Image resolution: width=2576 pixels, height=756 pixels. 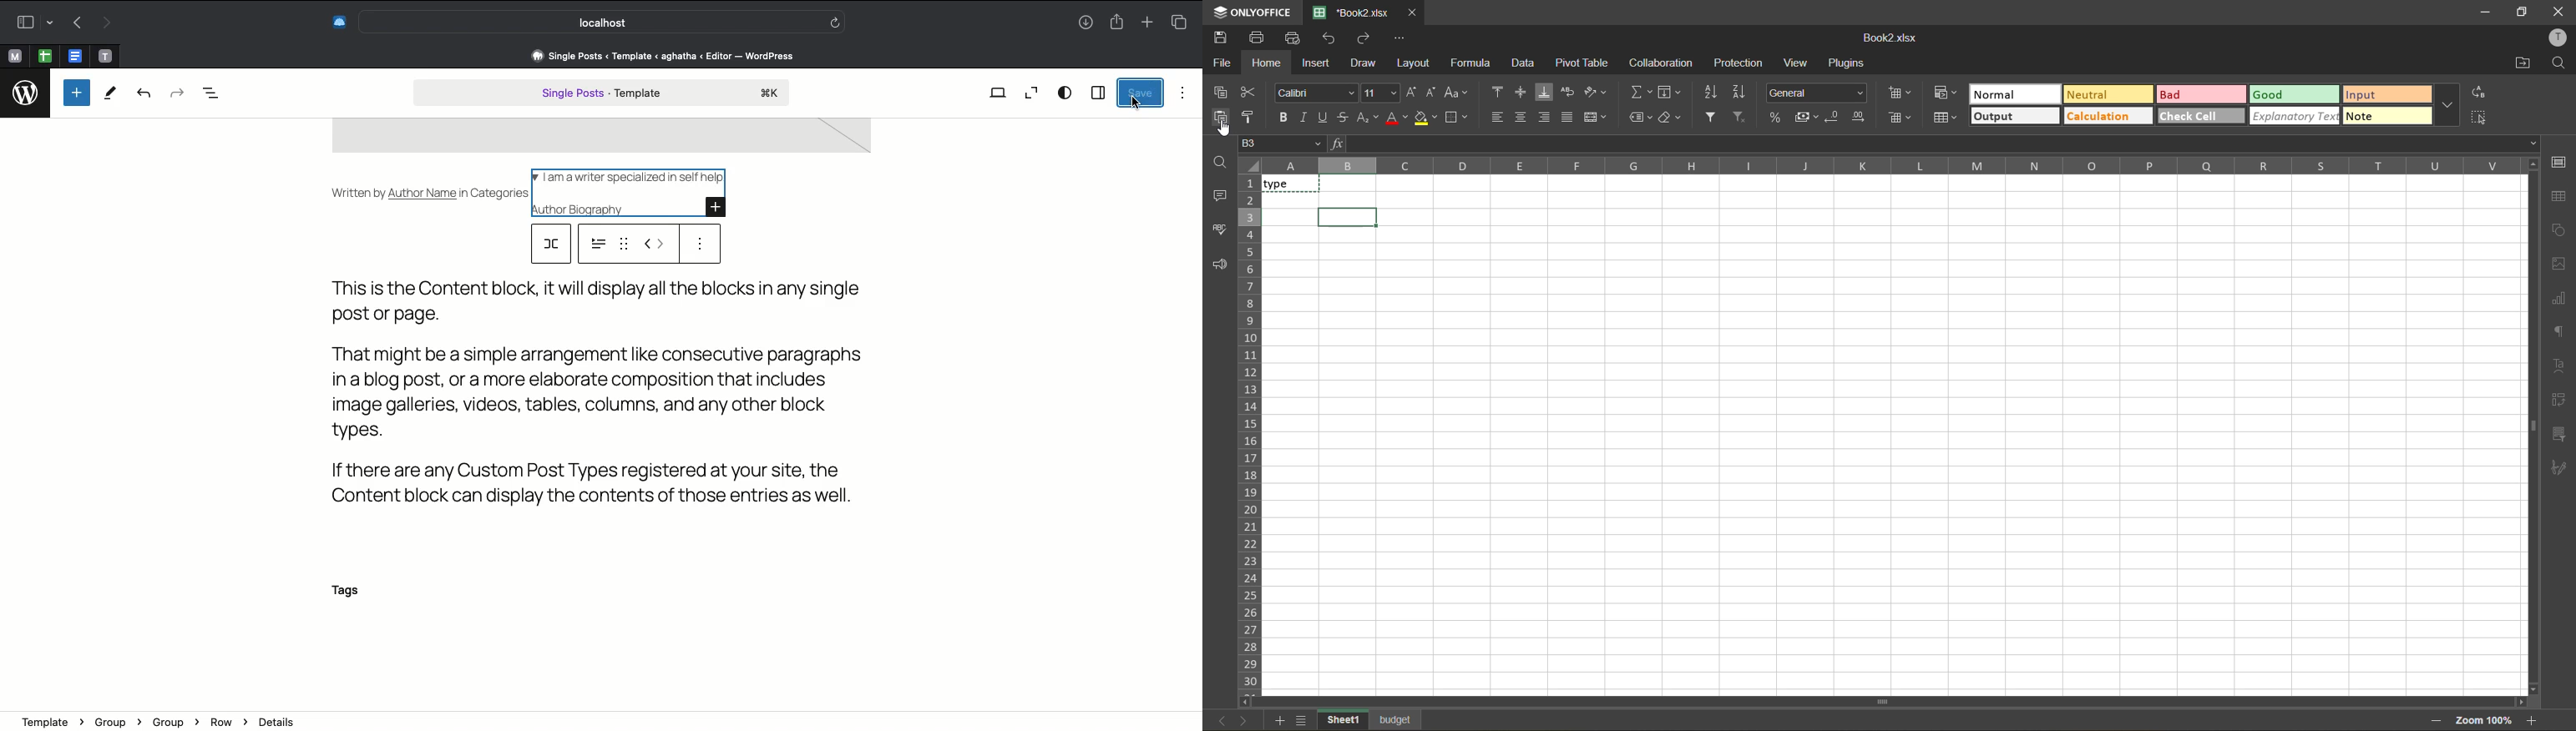 What do you see at coordinates (1116, 23) in the screenshot?
I see `Share` at bounding box center [1116, 23].